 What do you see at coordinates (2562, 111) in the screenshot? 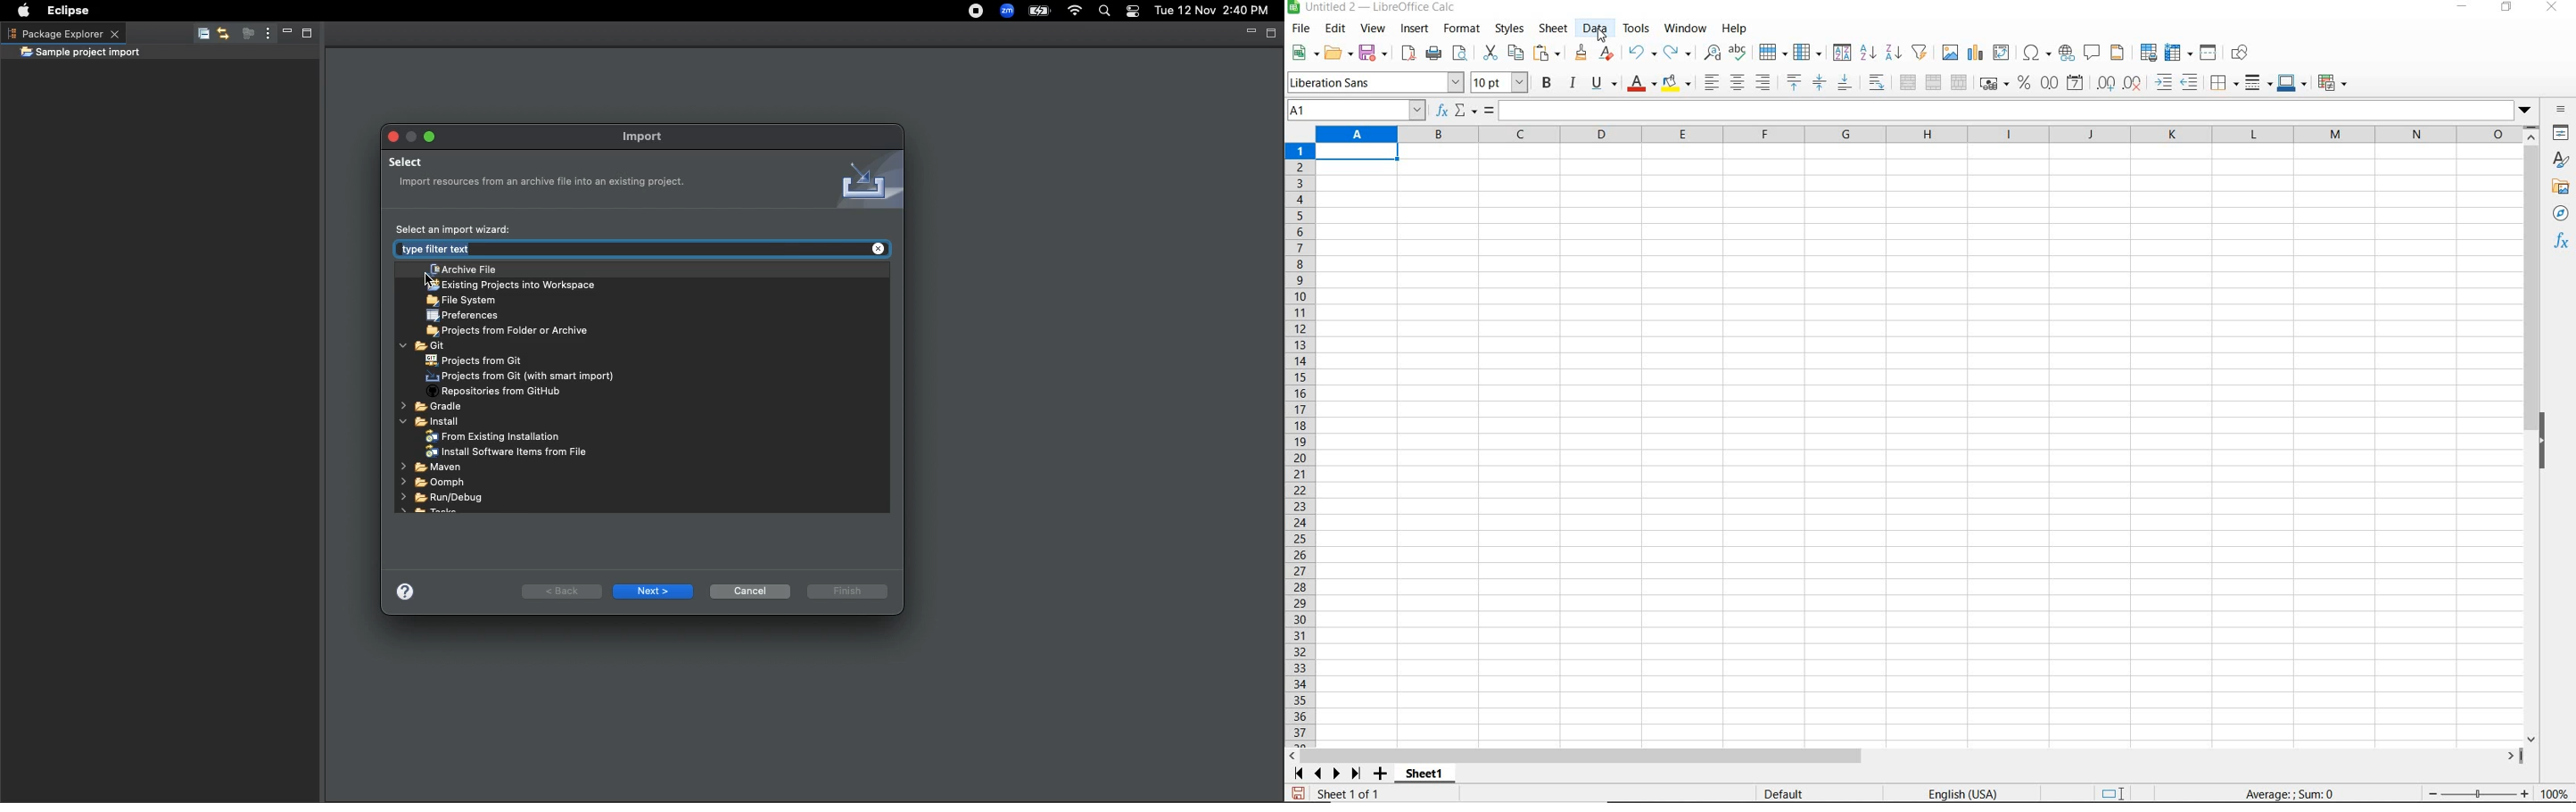
I see `sidebar settings` at bounding box center [2562, 111].